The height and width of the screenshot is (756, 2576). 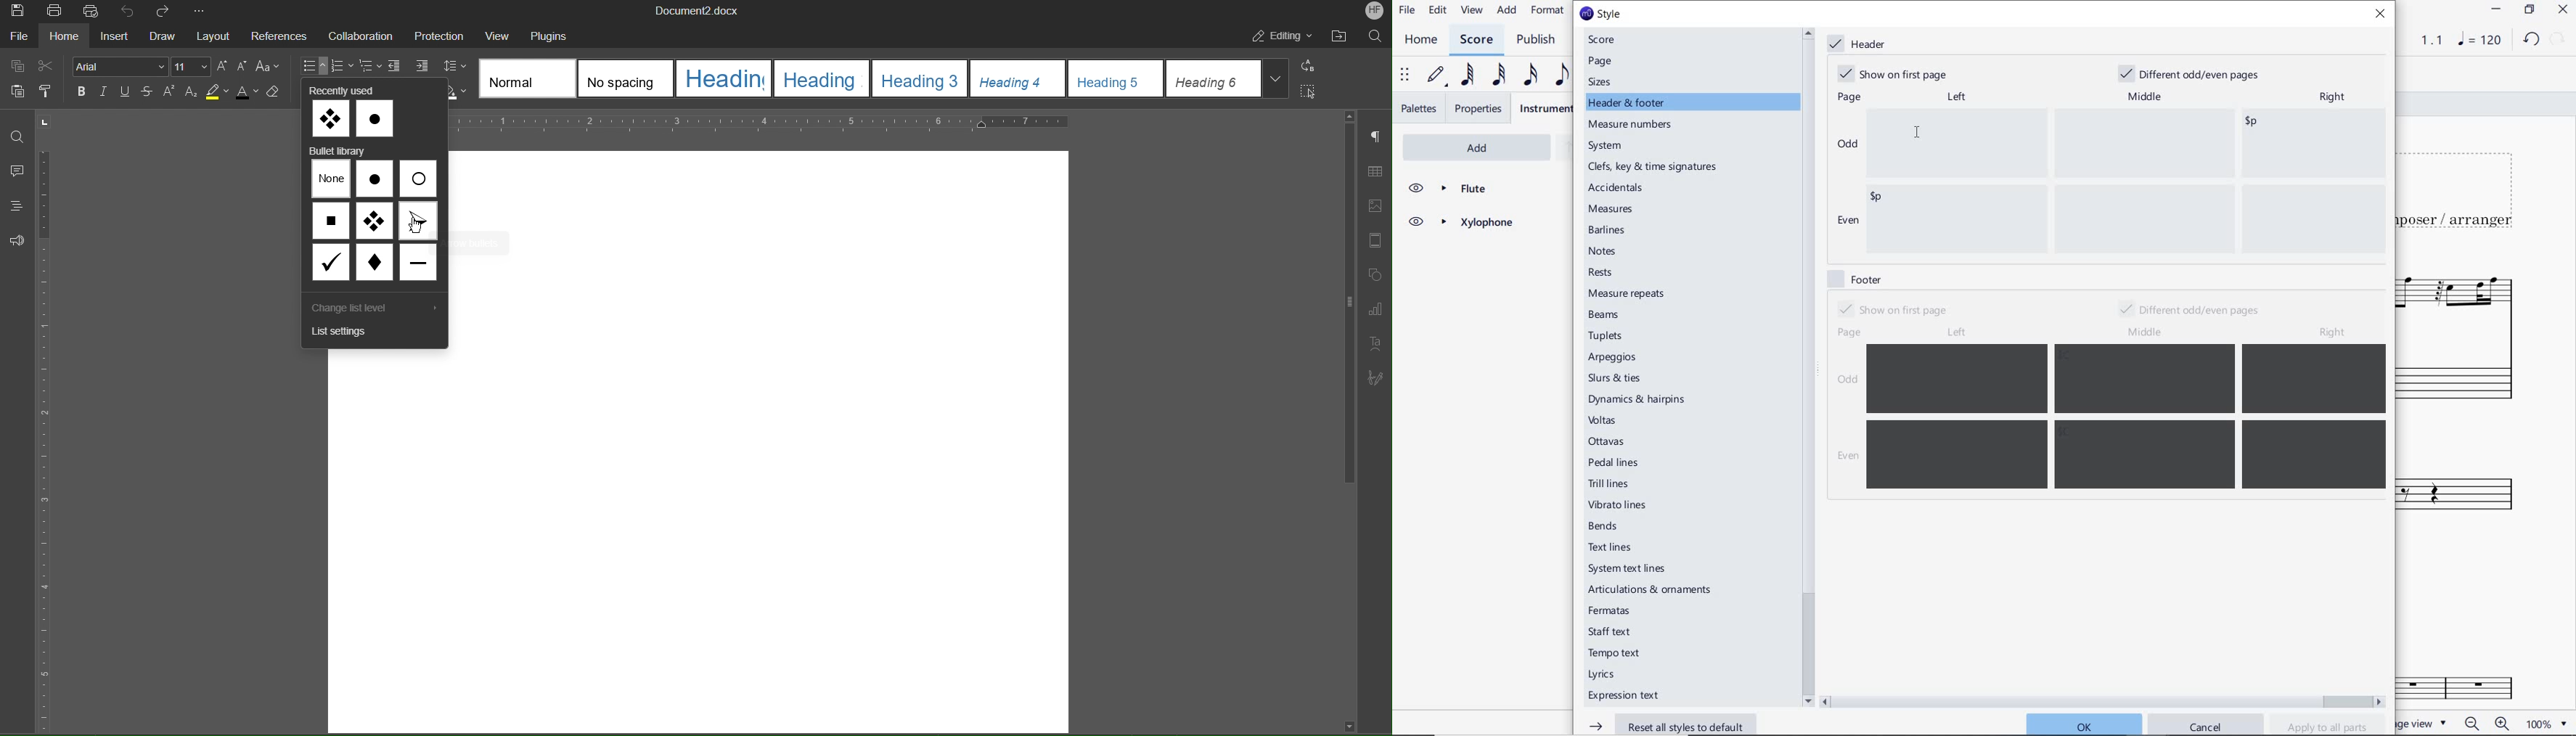 I want to click on Shadow, so click(x=460, y=89).